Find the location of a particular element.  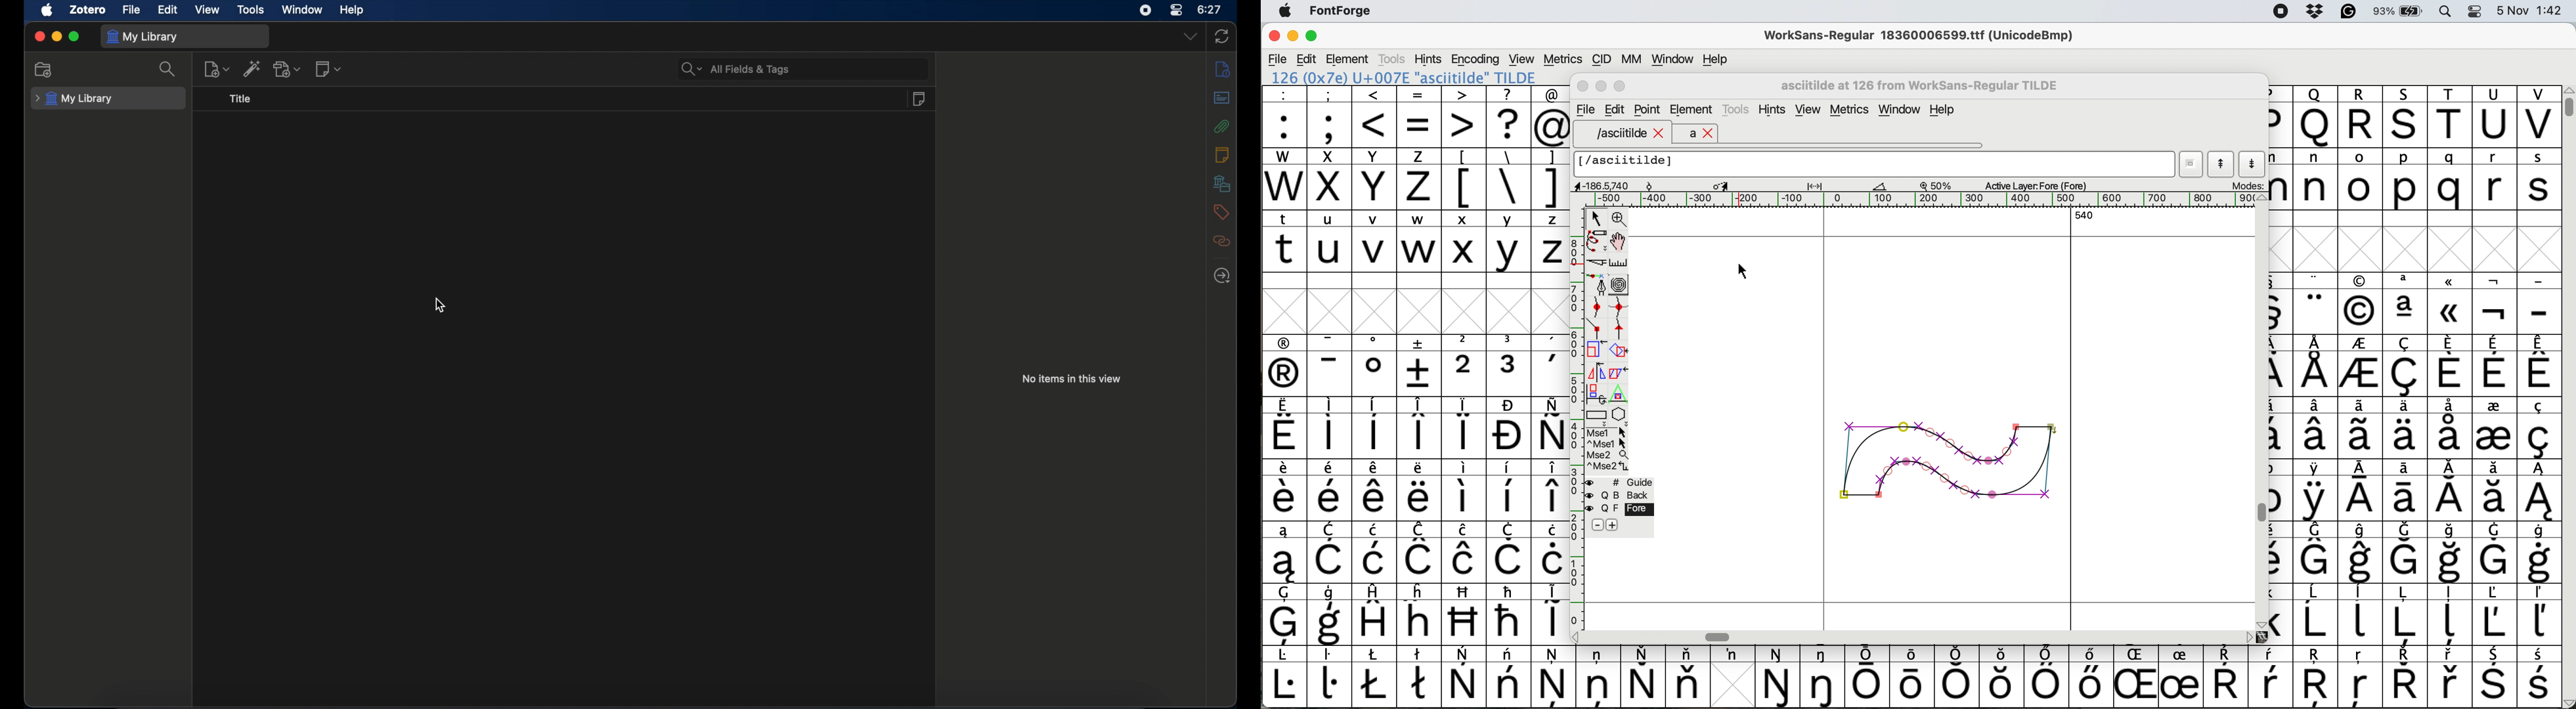

r is located at coordinates (2494, 179).